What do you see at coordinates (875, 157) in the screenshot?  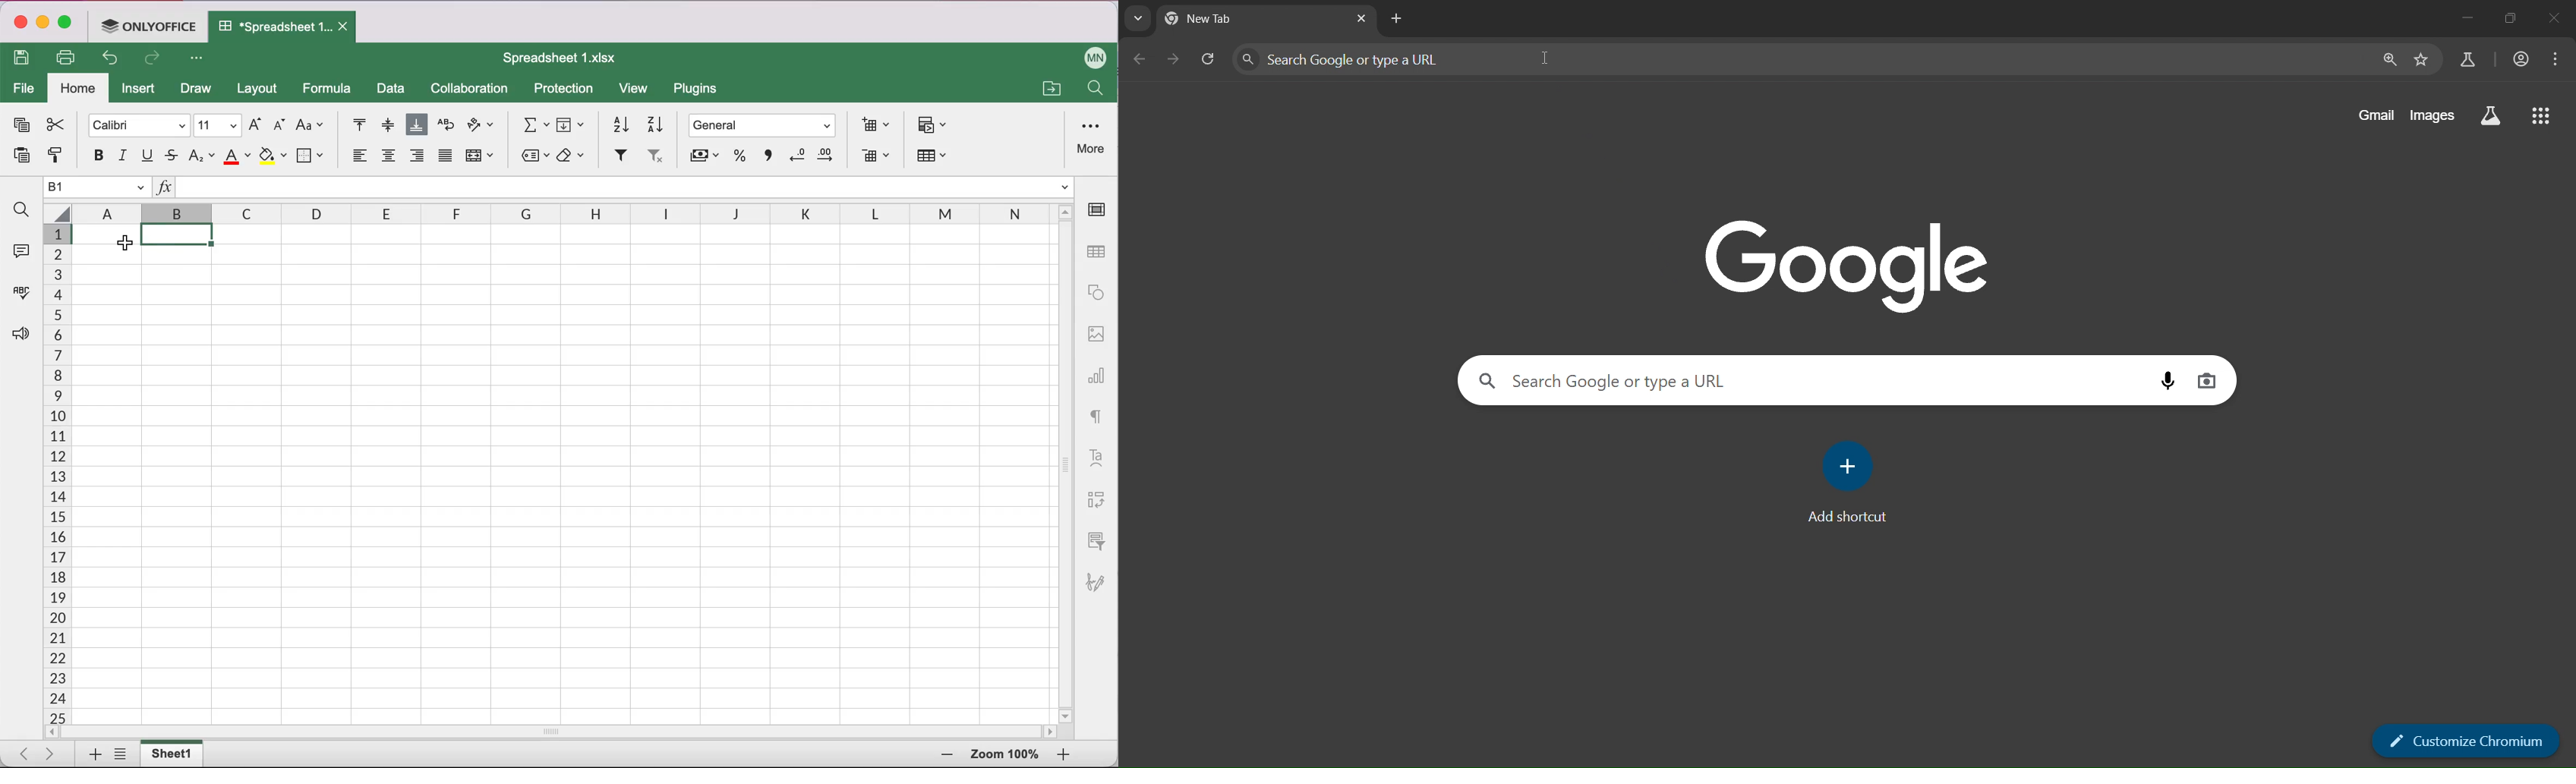 I see `delete cells` at bounding box center [875, 157].